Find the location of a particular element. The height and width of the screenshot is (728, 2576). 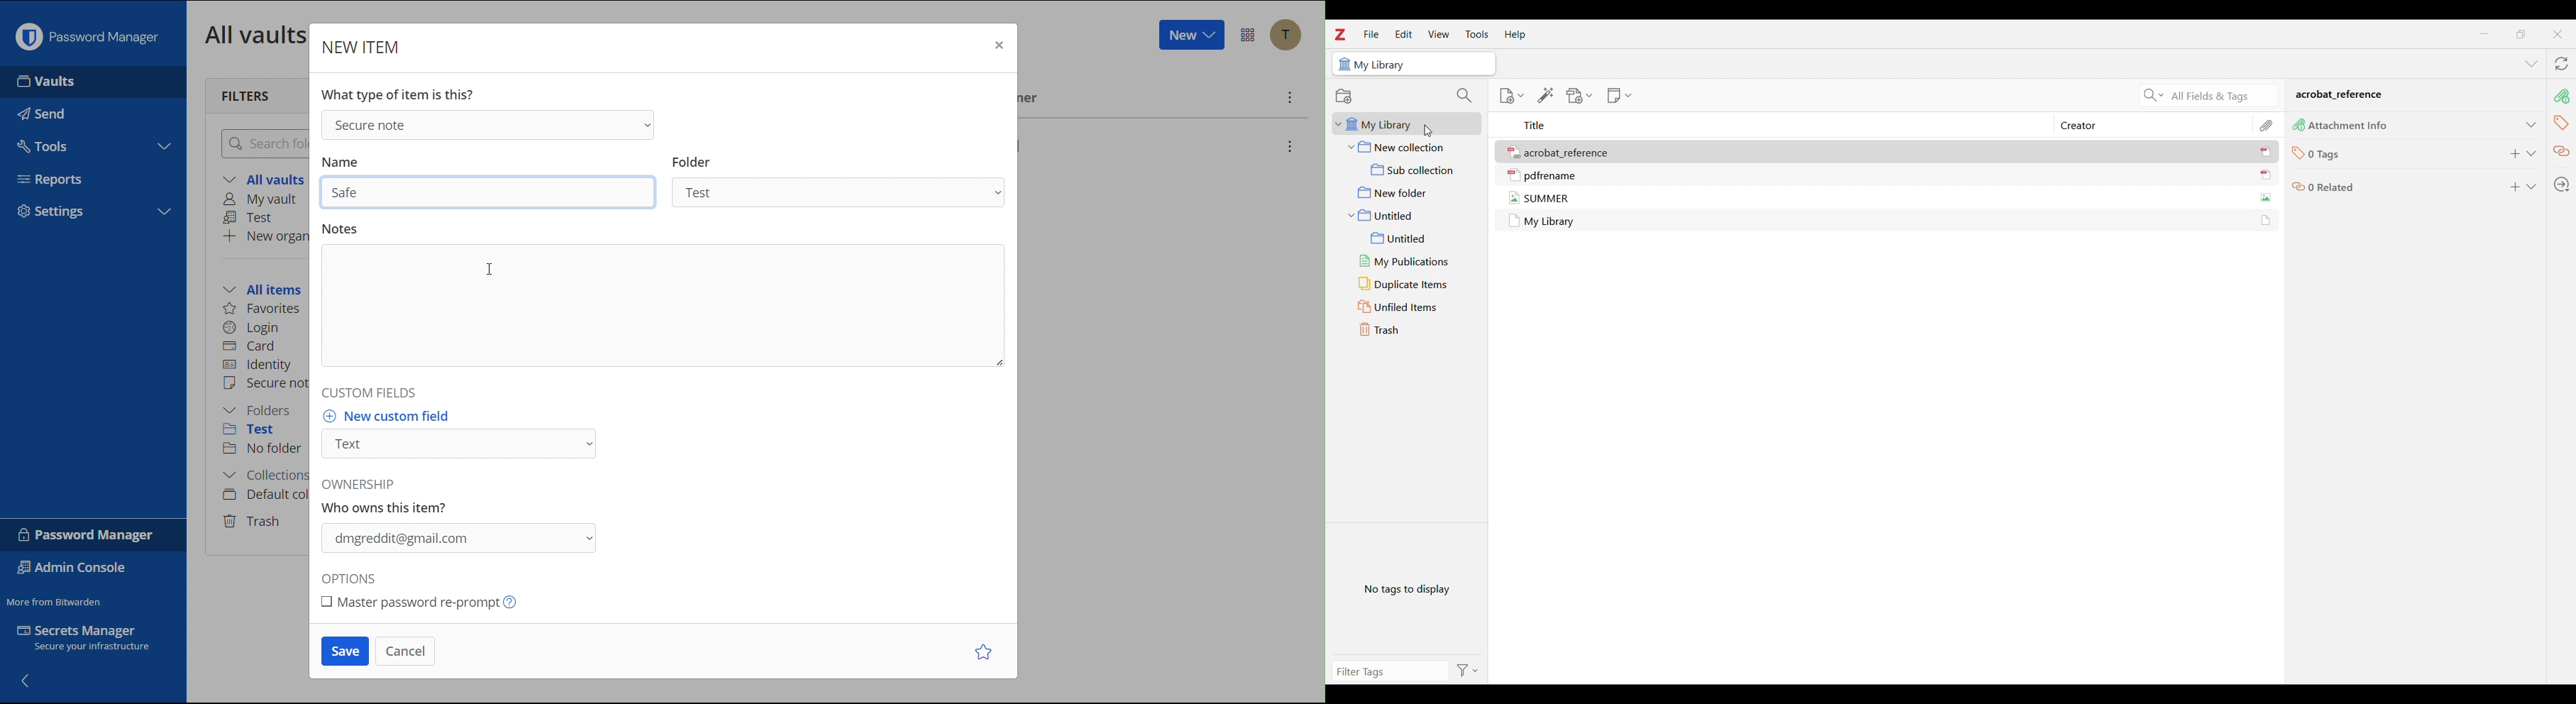

More Options is located at coordinates (1248, 35).